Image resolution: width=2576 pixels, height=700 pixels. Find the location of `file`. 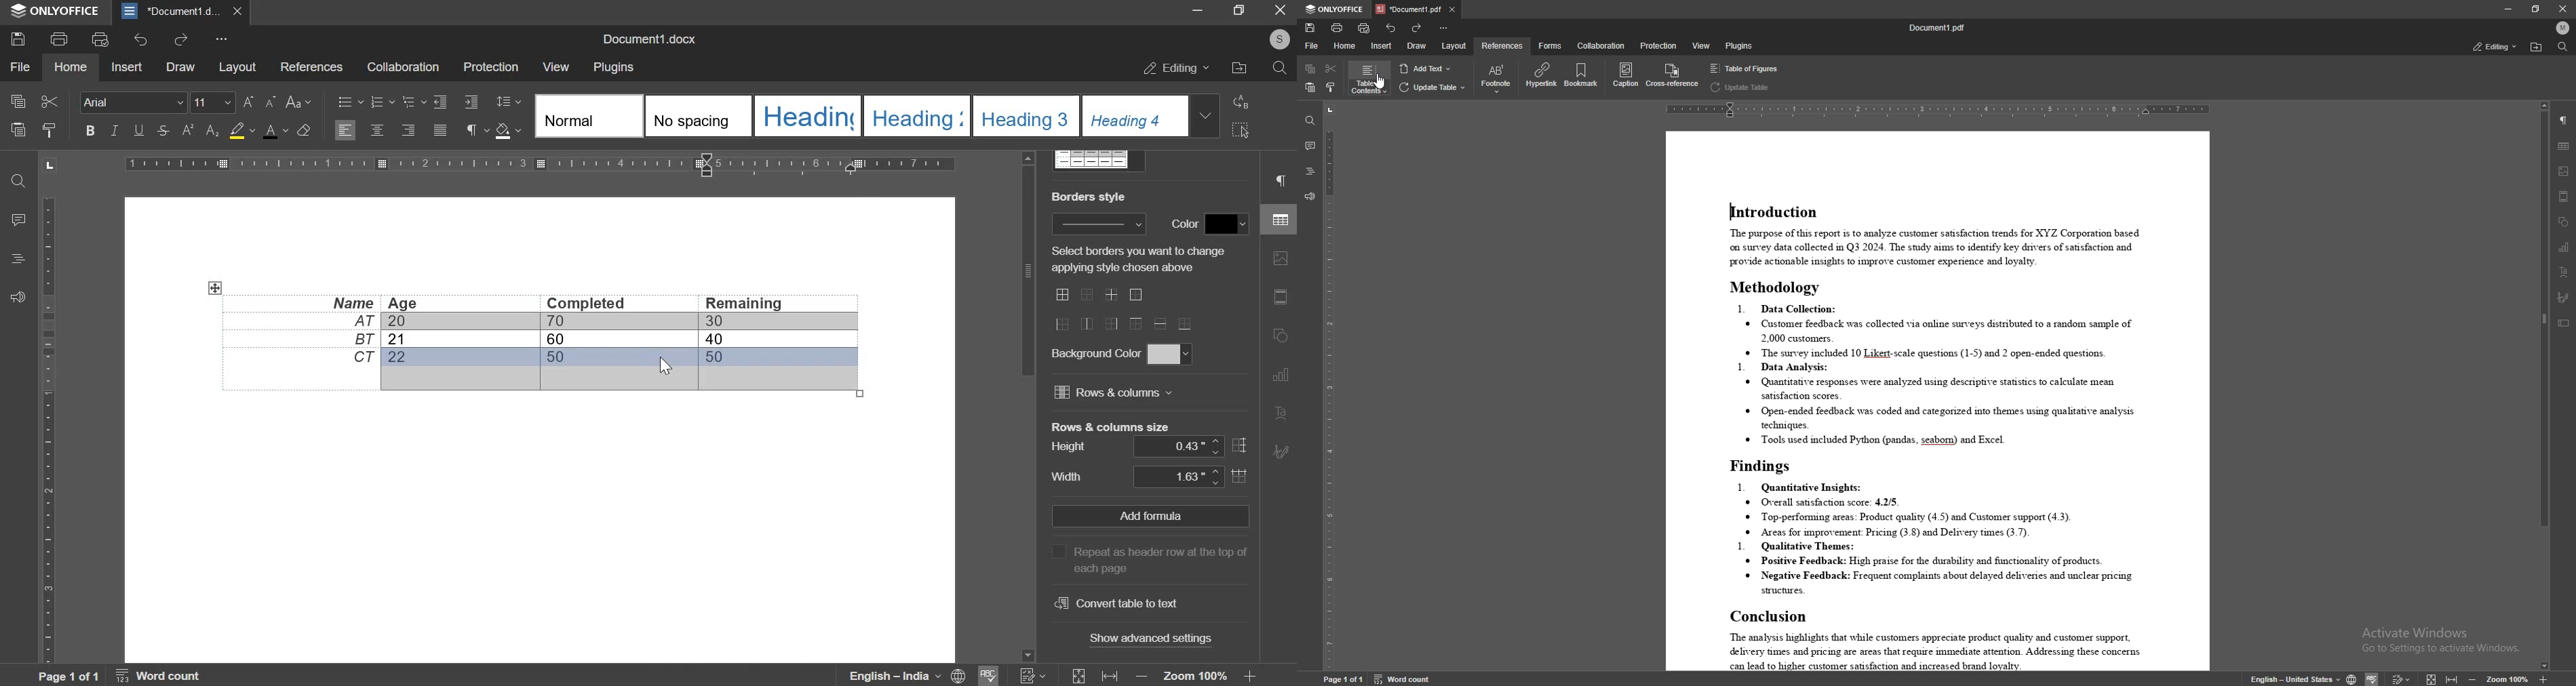

file is located at coordinates (19, 66).